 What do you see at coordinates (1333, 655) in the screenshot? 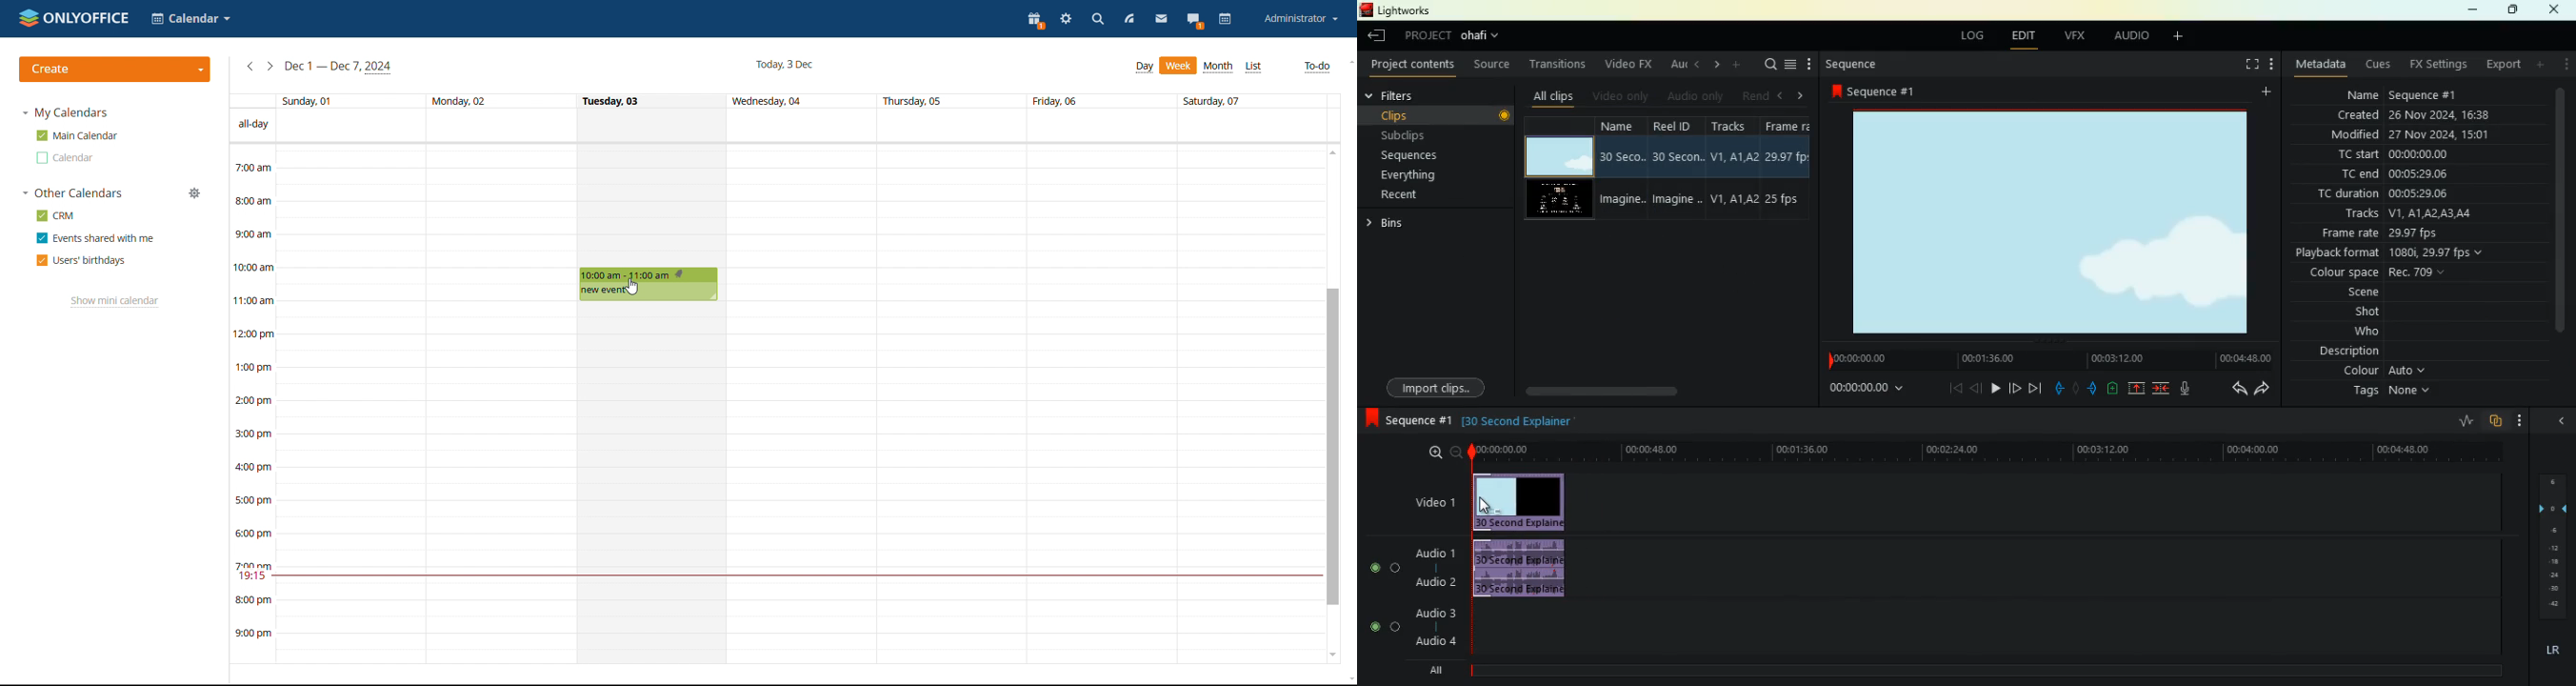
I see `scroll down` at bounding box center [1333, 655].